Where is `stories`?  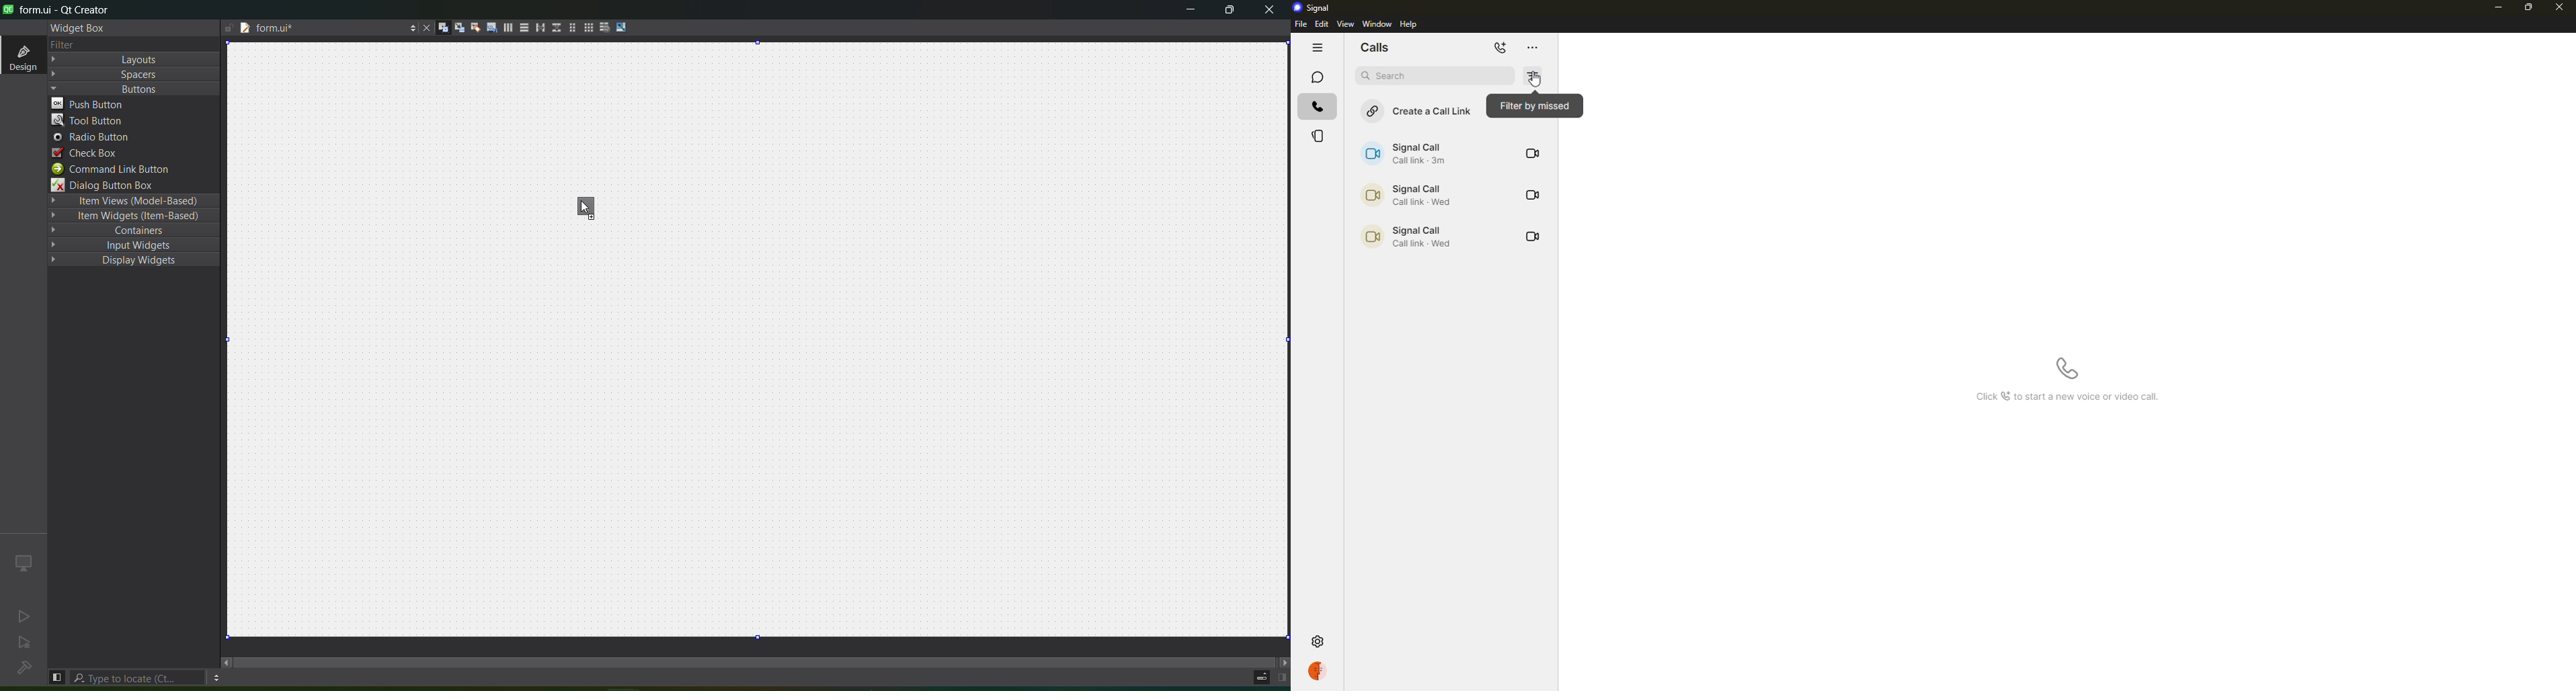 stories is located at coordinates (1317, 135).